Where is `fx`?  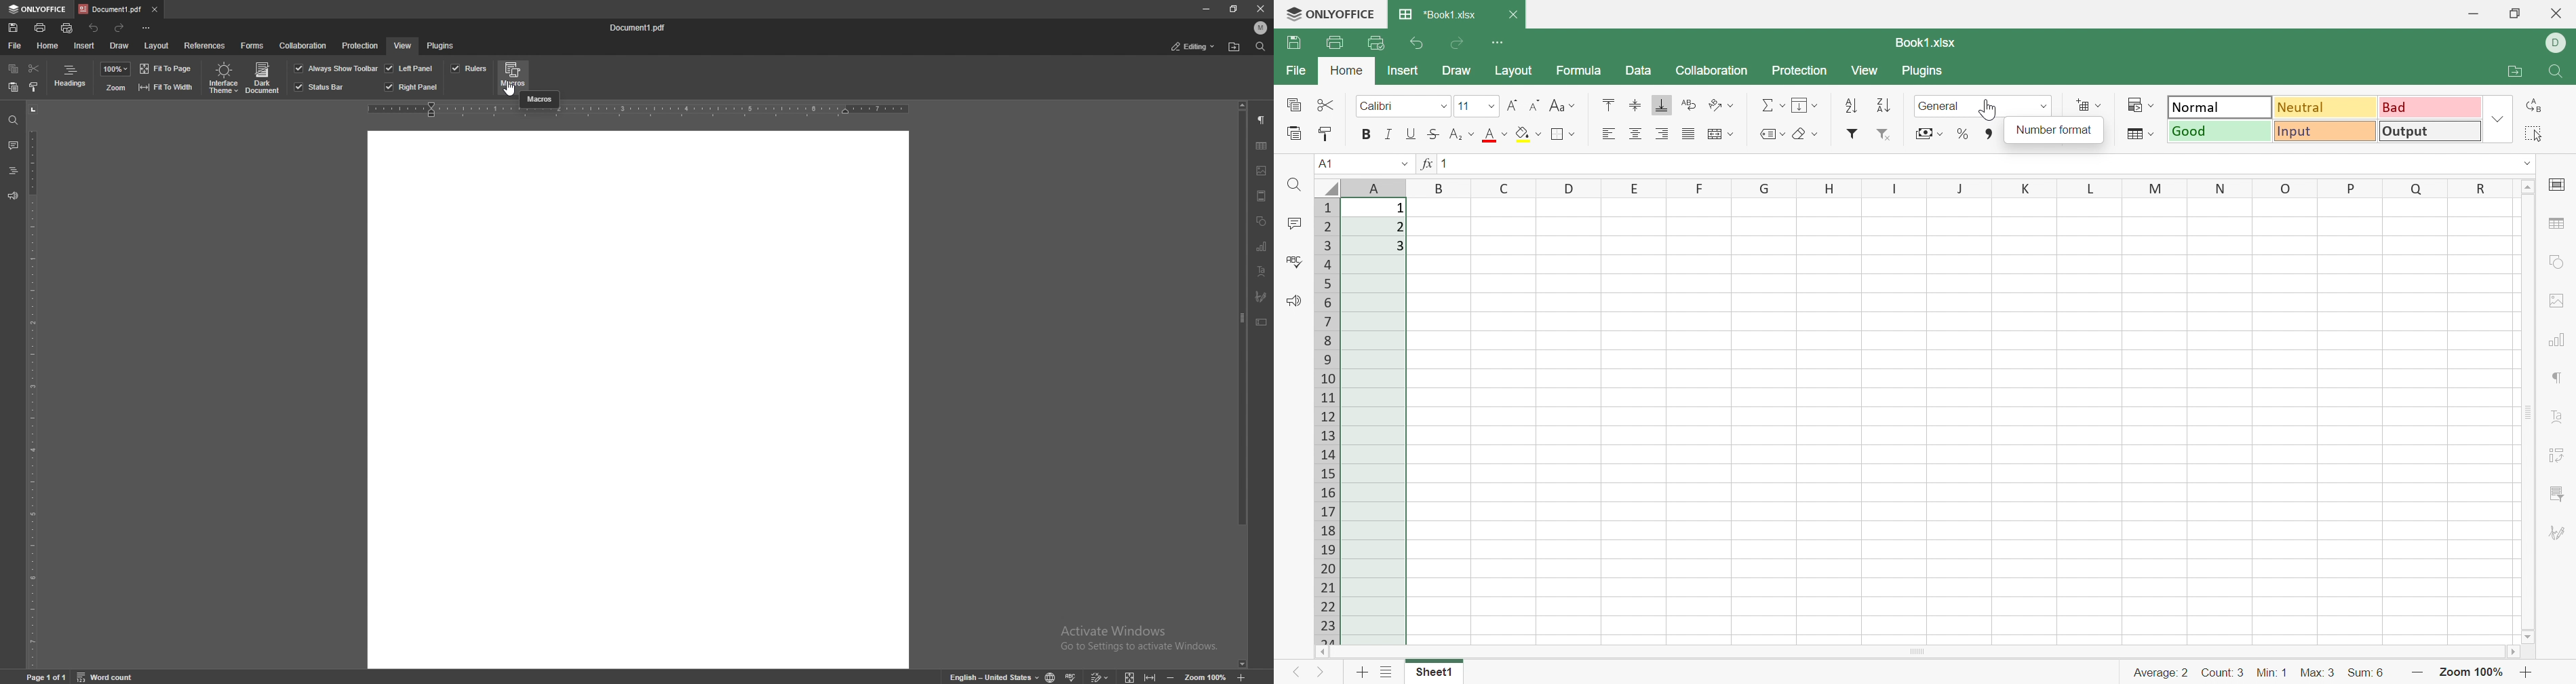 fx is located at coordinates (1425, 164).